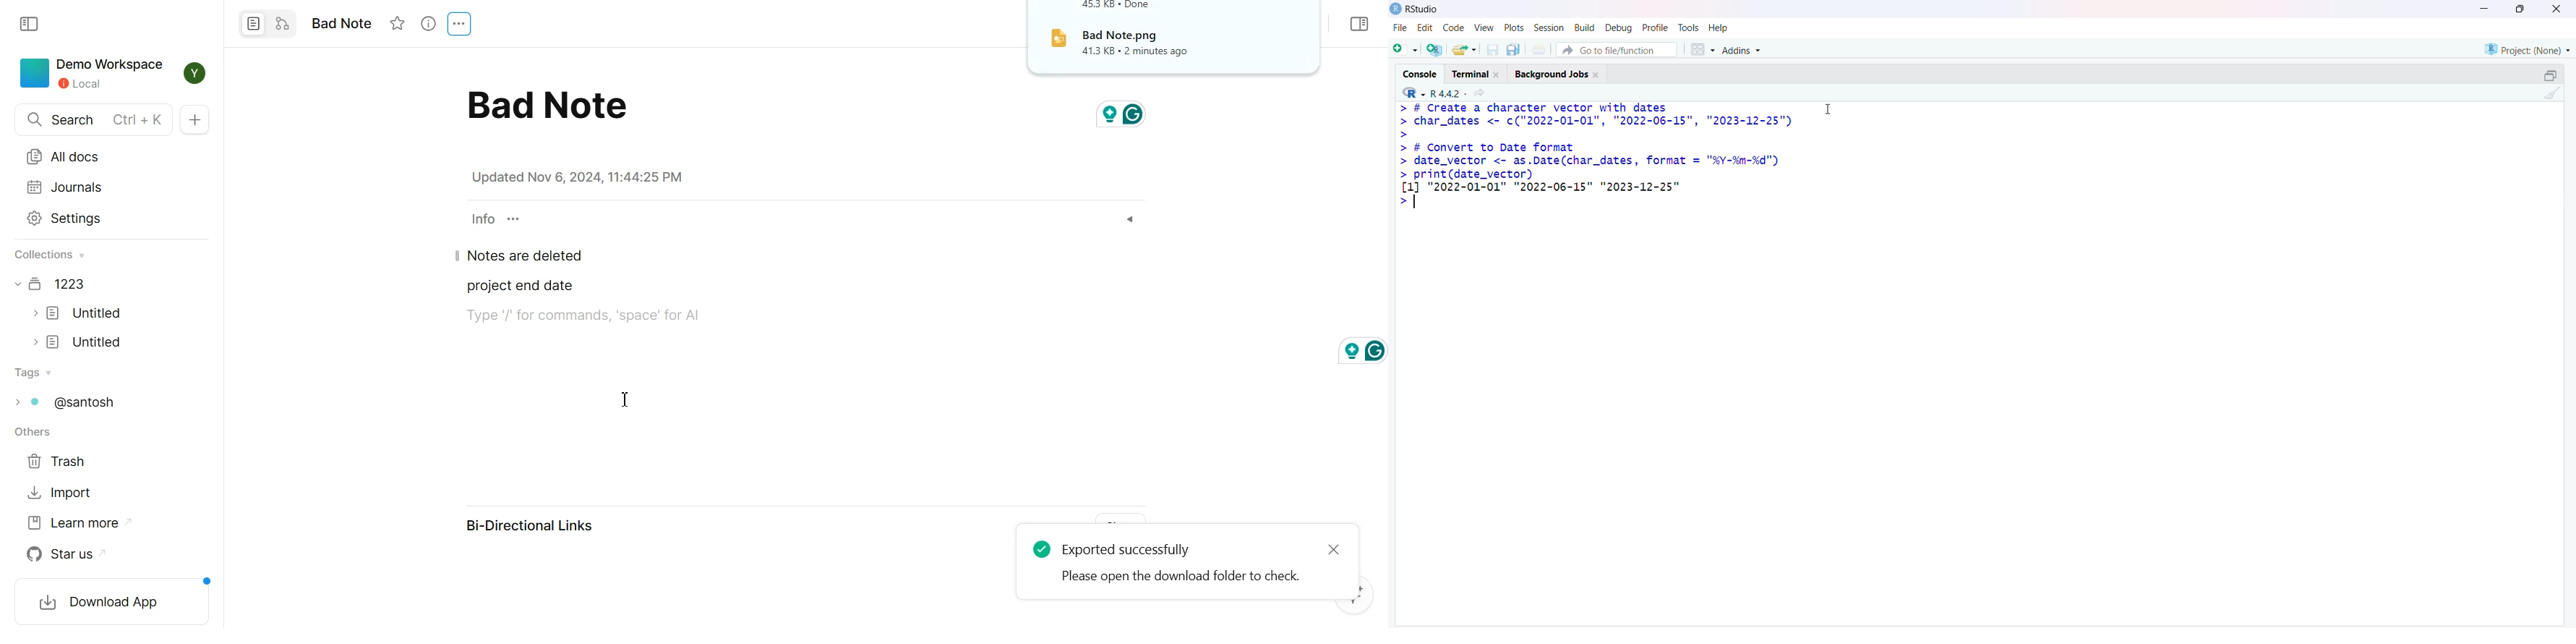  Describe the element at coordinates (524, 257) in the screenshot. I see `Notes are deleted` at that location.